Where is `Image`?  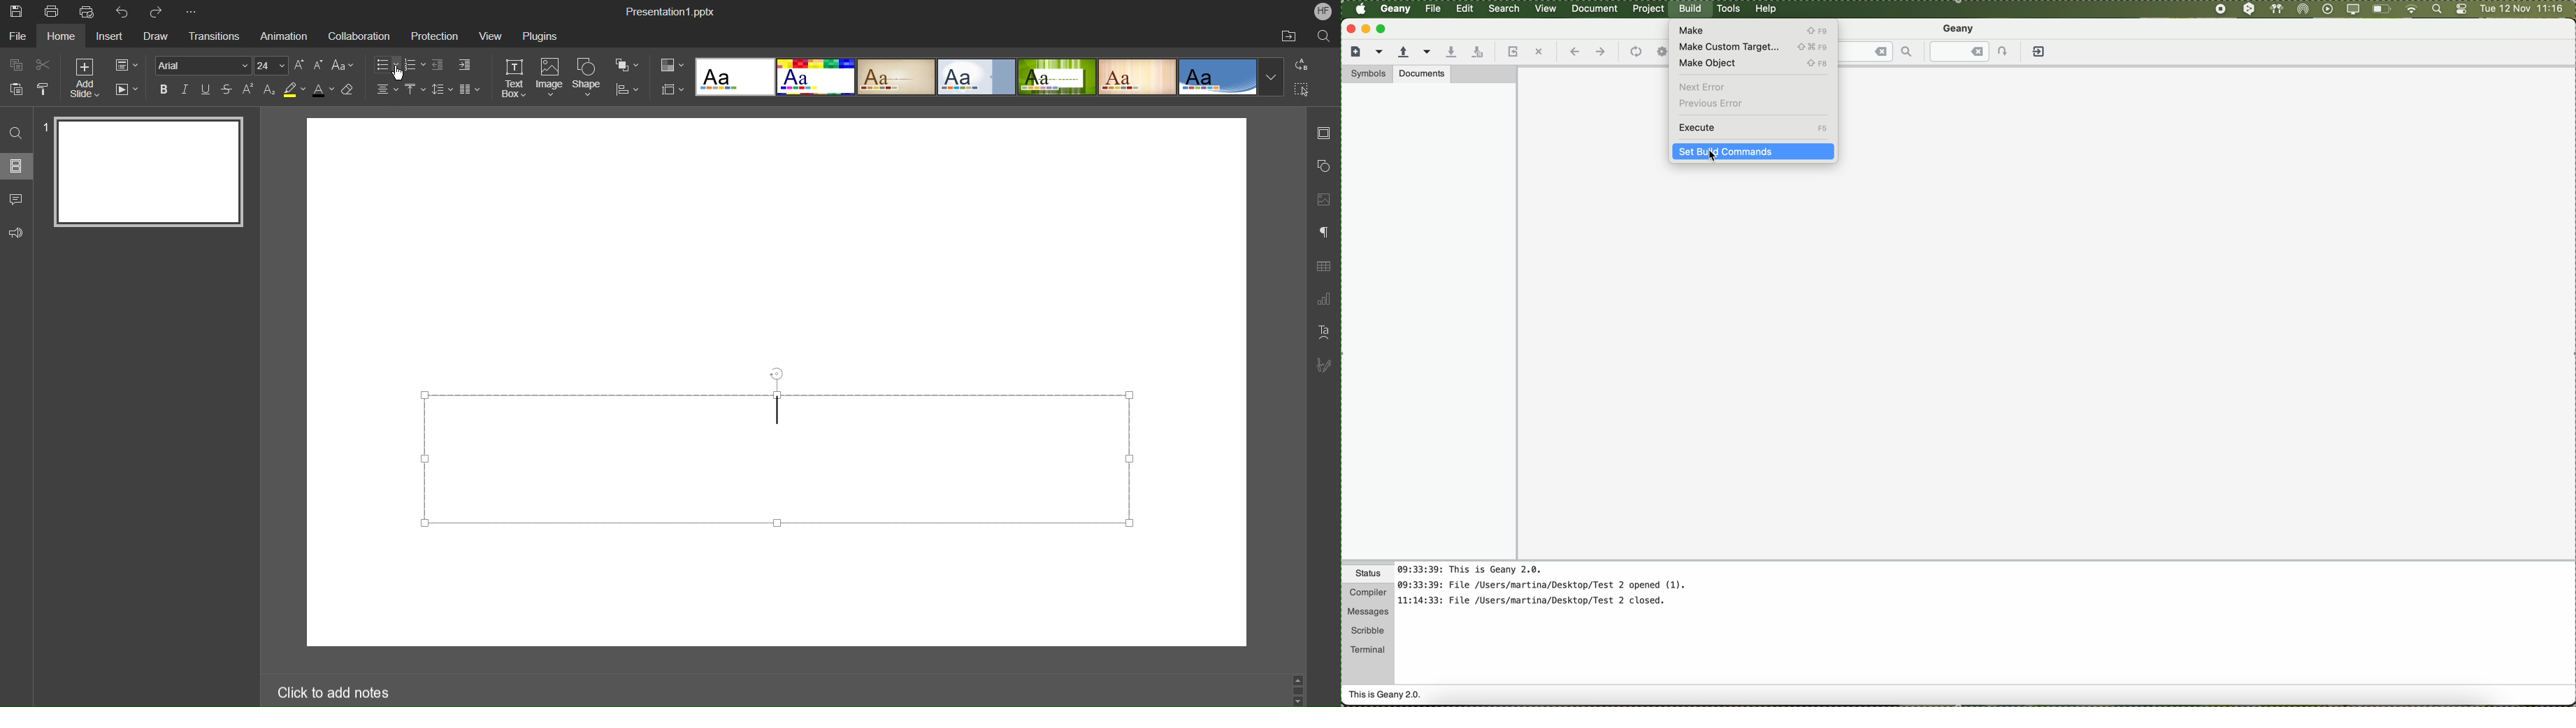 Image is located at coordinates (549, 78).